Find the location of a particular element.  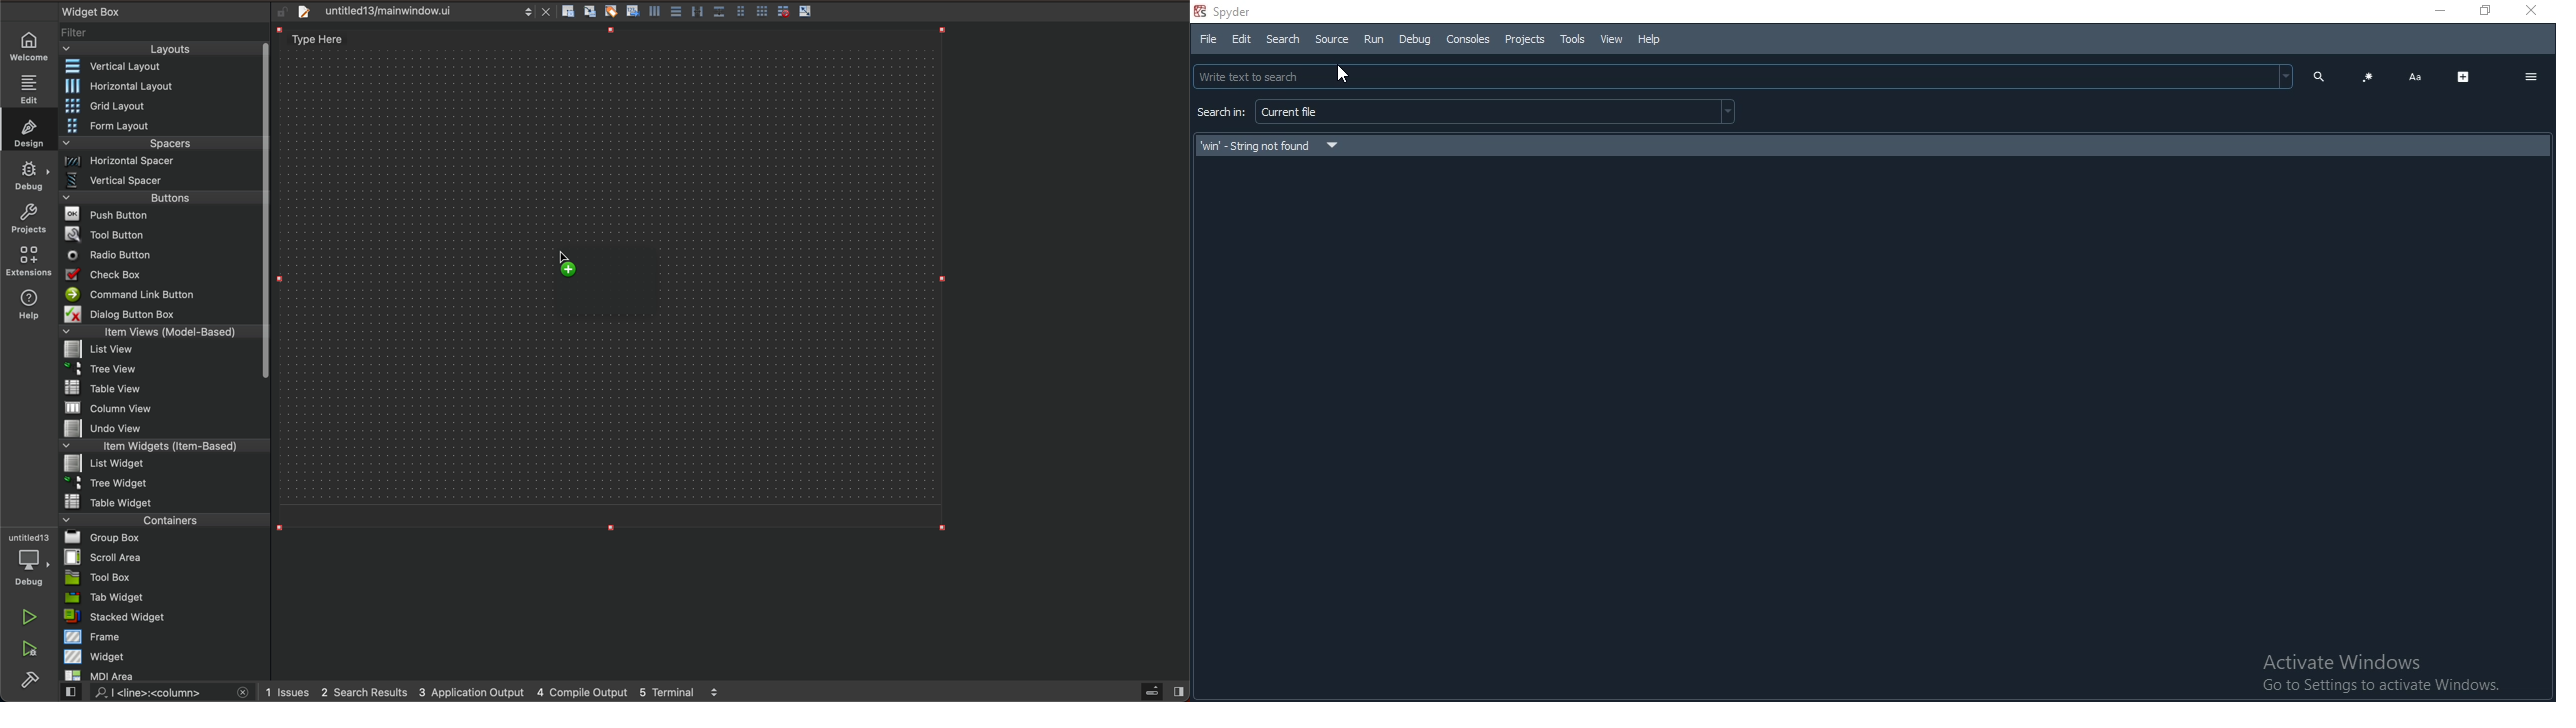

form layout is located at coordinates (162, 125).